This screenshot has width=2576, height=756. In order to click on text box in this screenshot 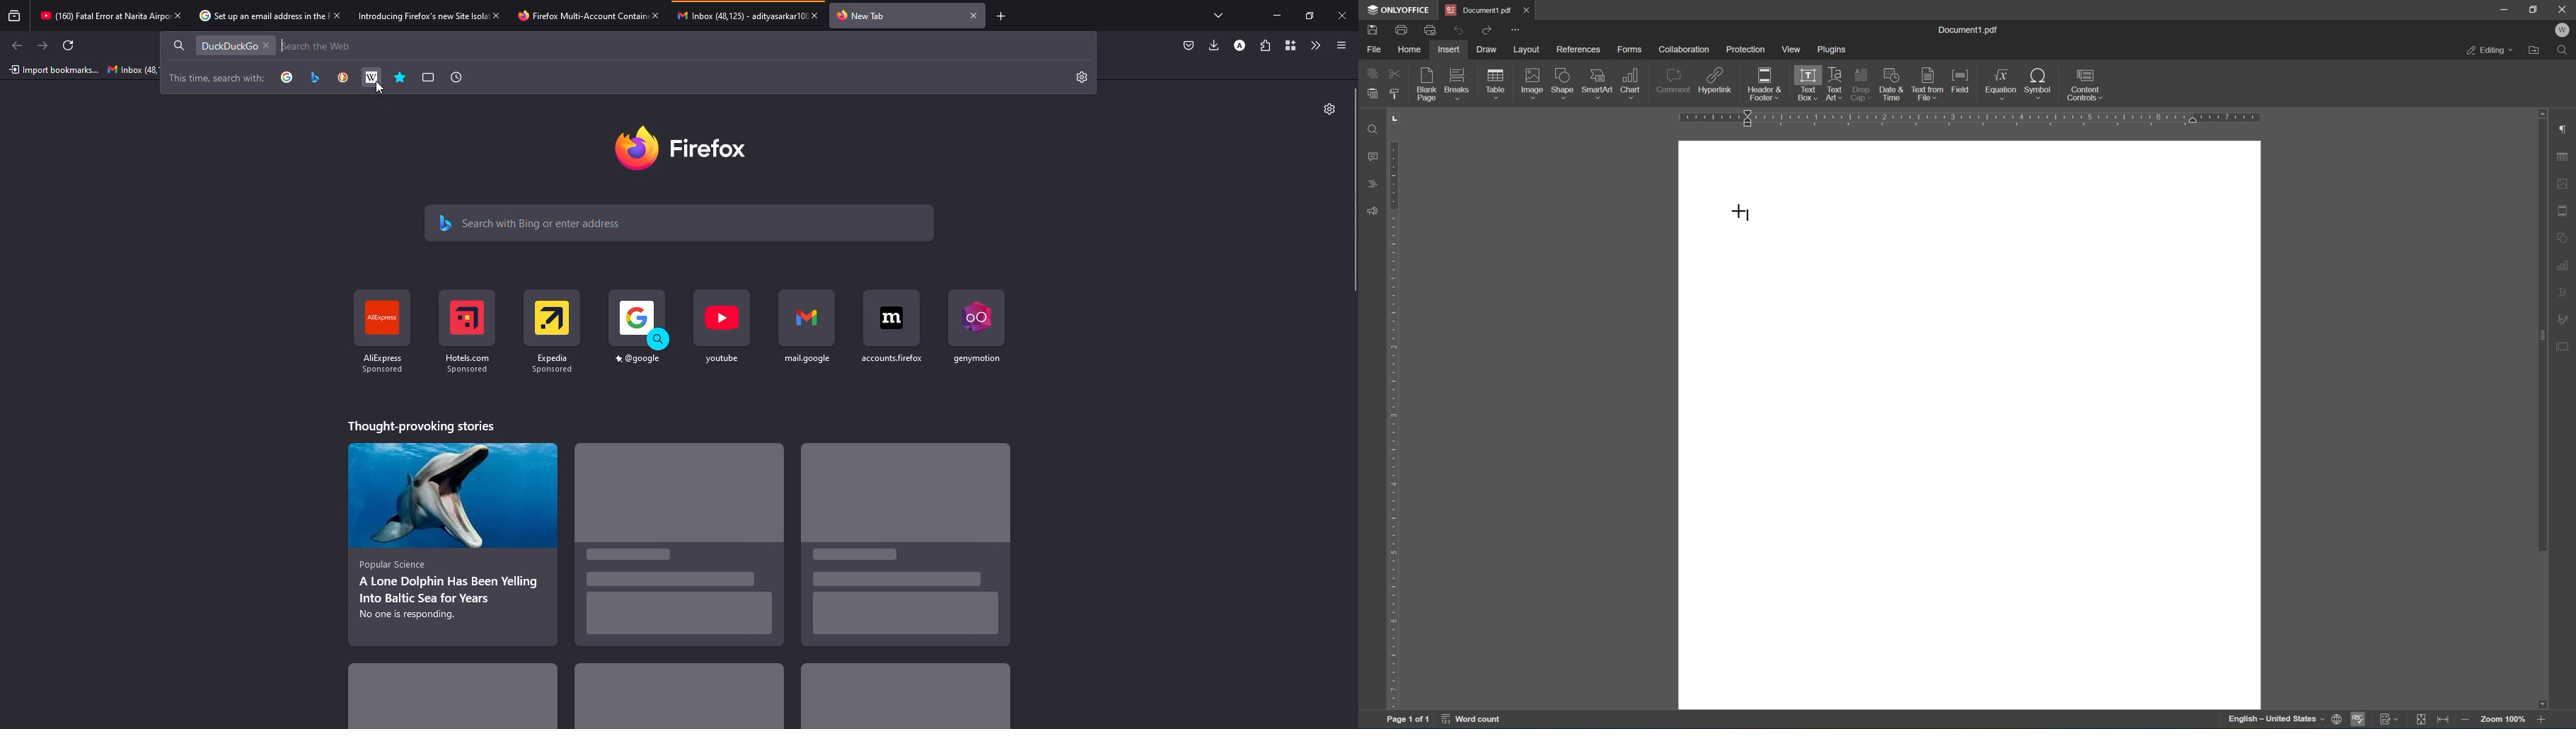, I will do `click(1805, 85)`.